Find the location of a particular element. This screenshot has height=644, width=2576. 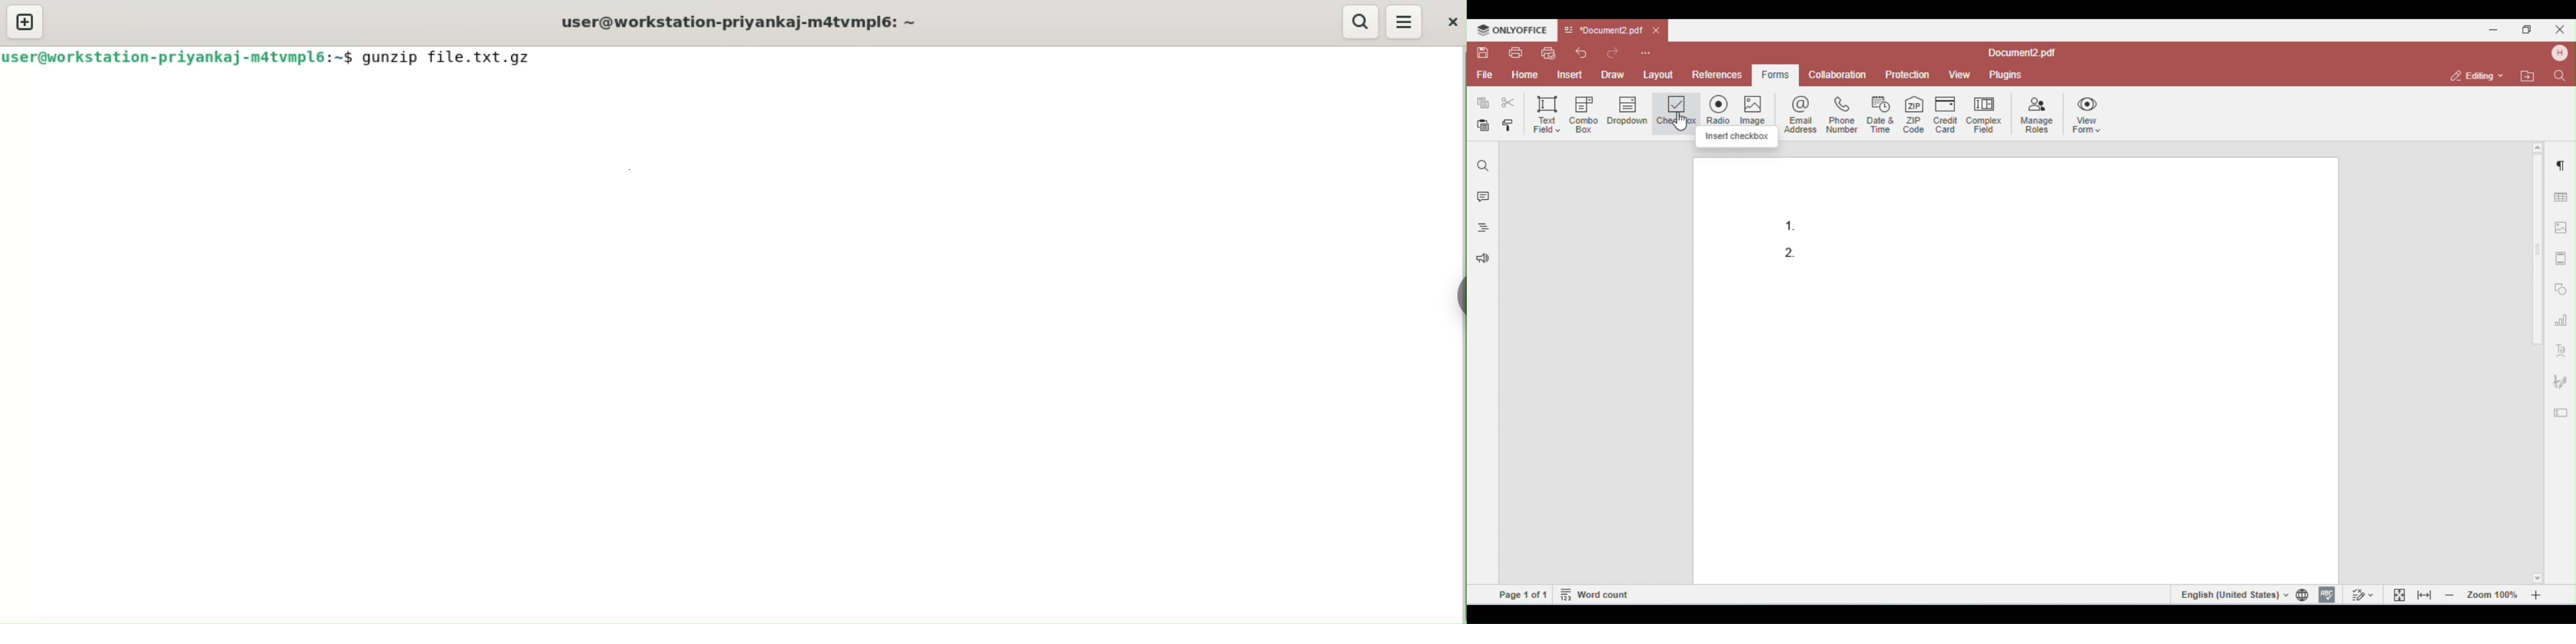

 user@workstation-priyankaj-m4tvmpl6: ~ is located at coordinates (736, 21).